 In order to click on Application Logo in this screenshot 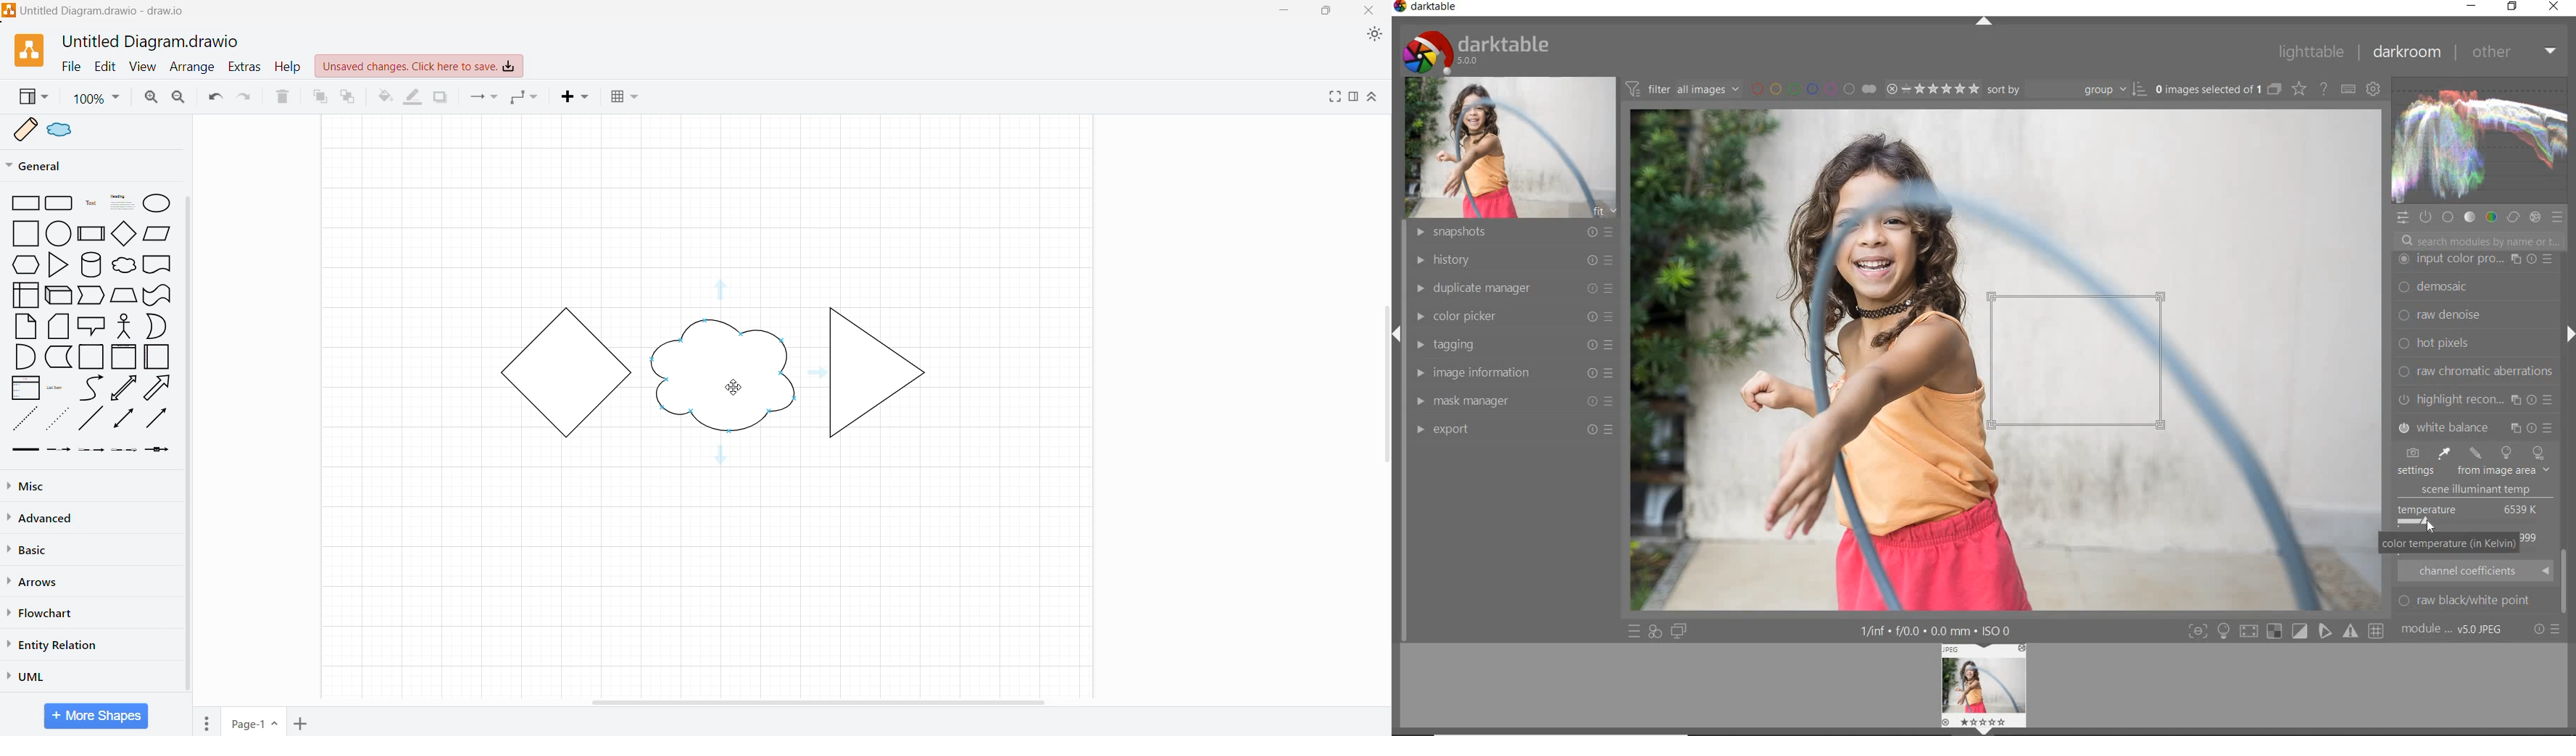, I will do `click(22, 49)`.